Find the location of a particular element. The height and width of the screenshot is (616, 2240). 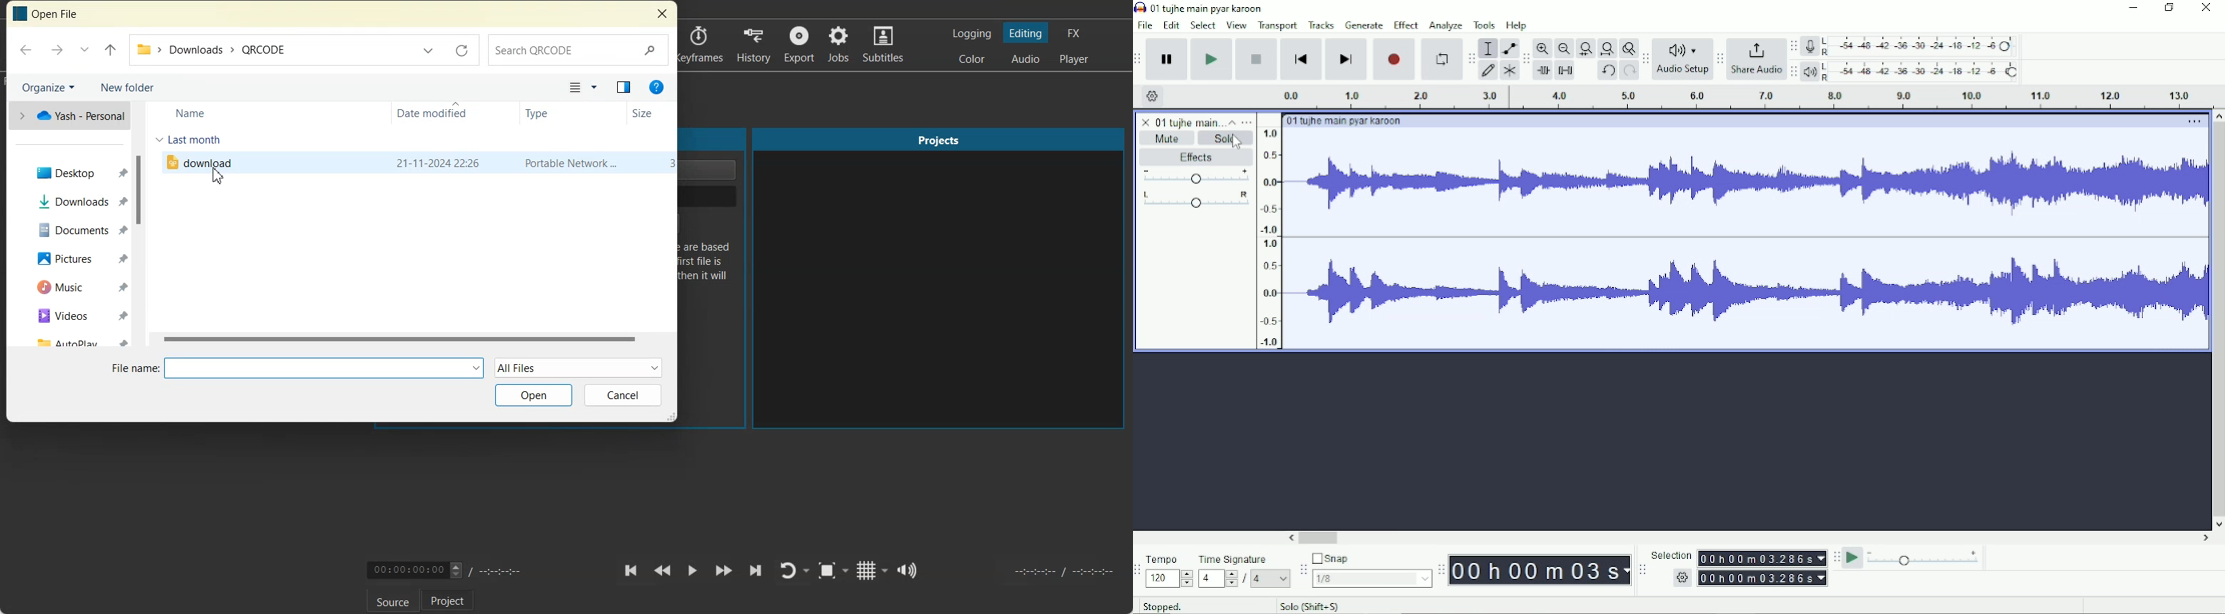

Get Help is located at coordinates (656, 88).